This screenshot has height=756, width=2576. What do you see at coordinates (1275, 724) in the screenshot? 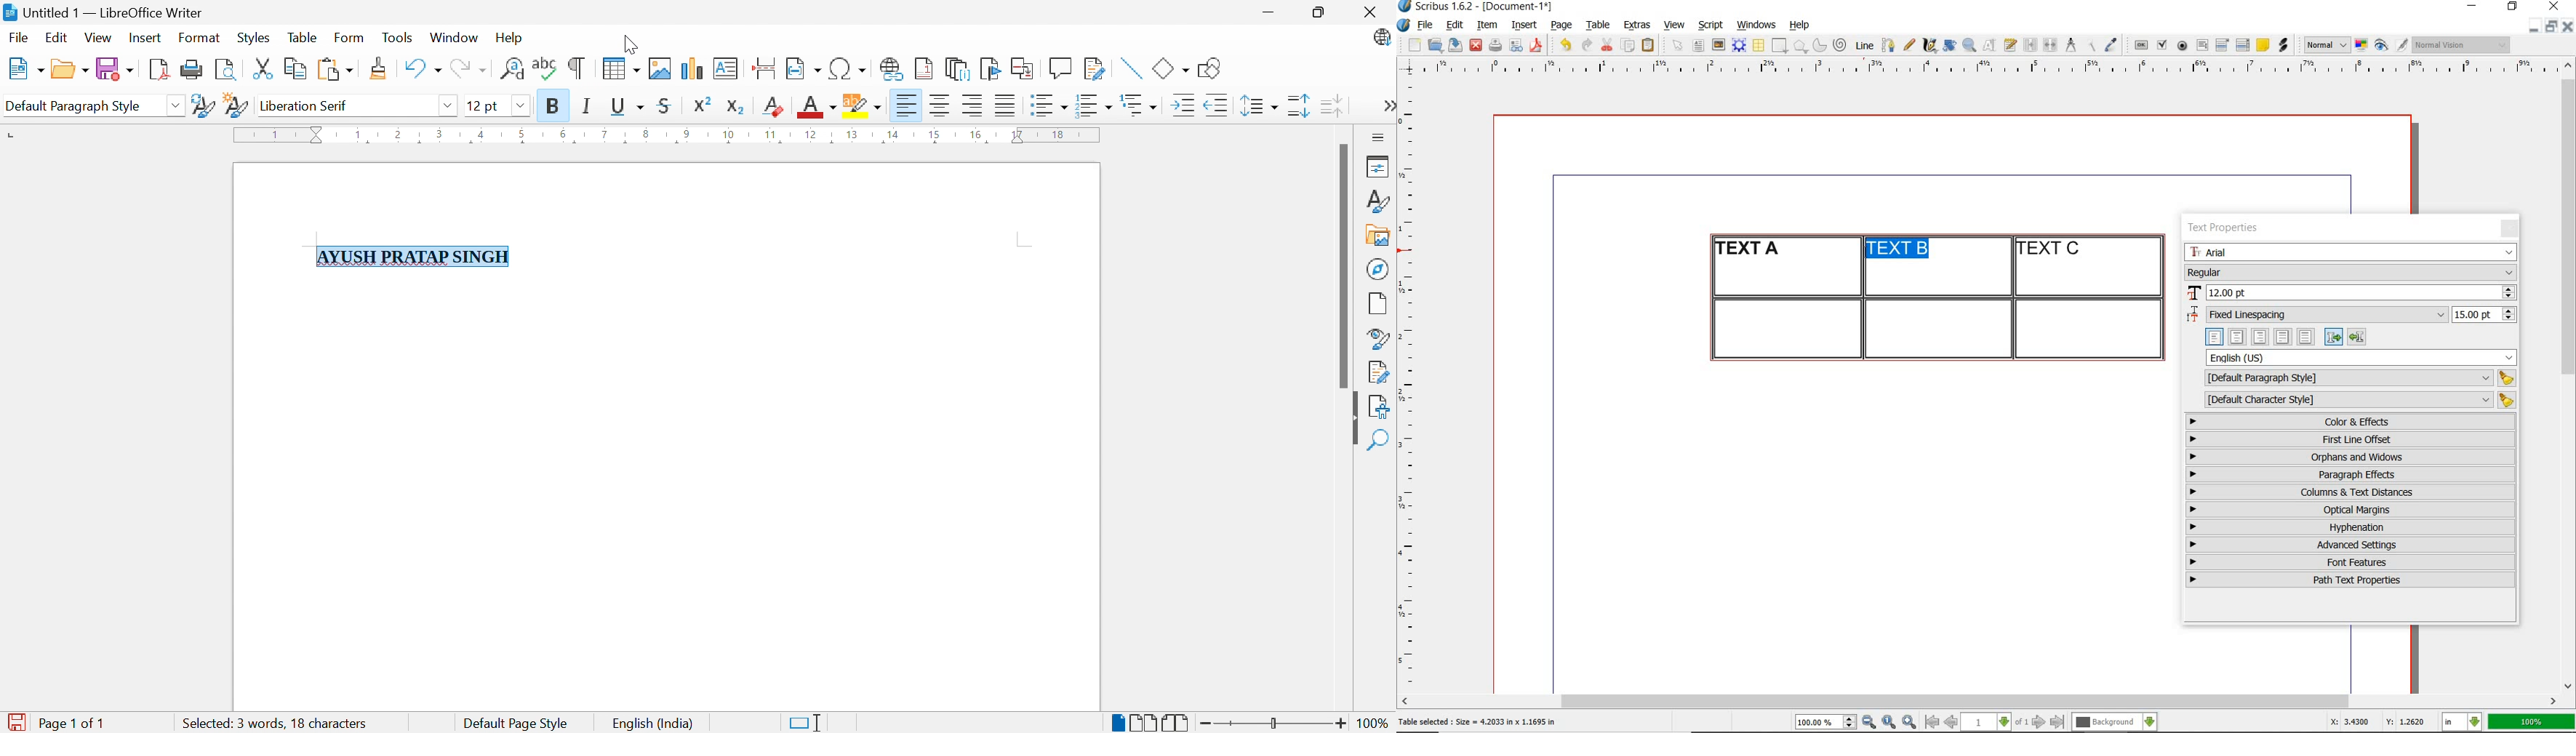
I see `Slider` at bounding box center [1275, 724].